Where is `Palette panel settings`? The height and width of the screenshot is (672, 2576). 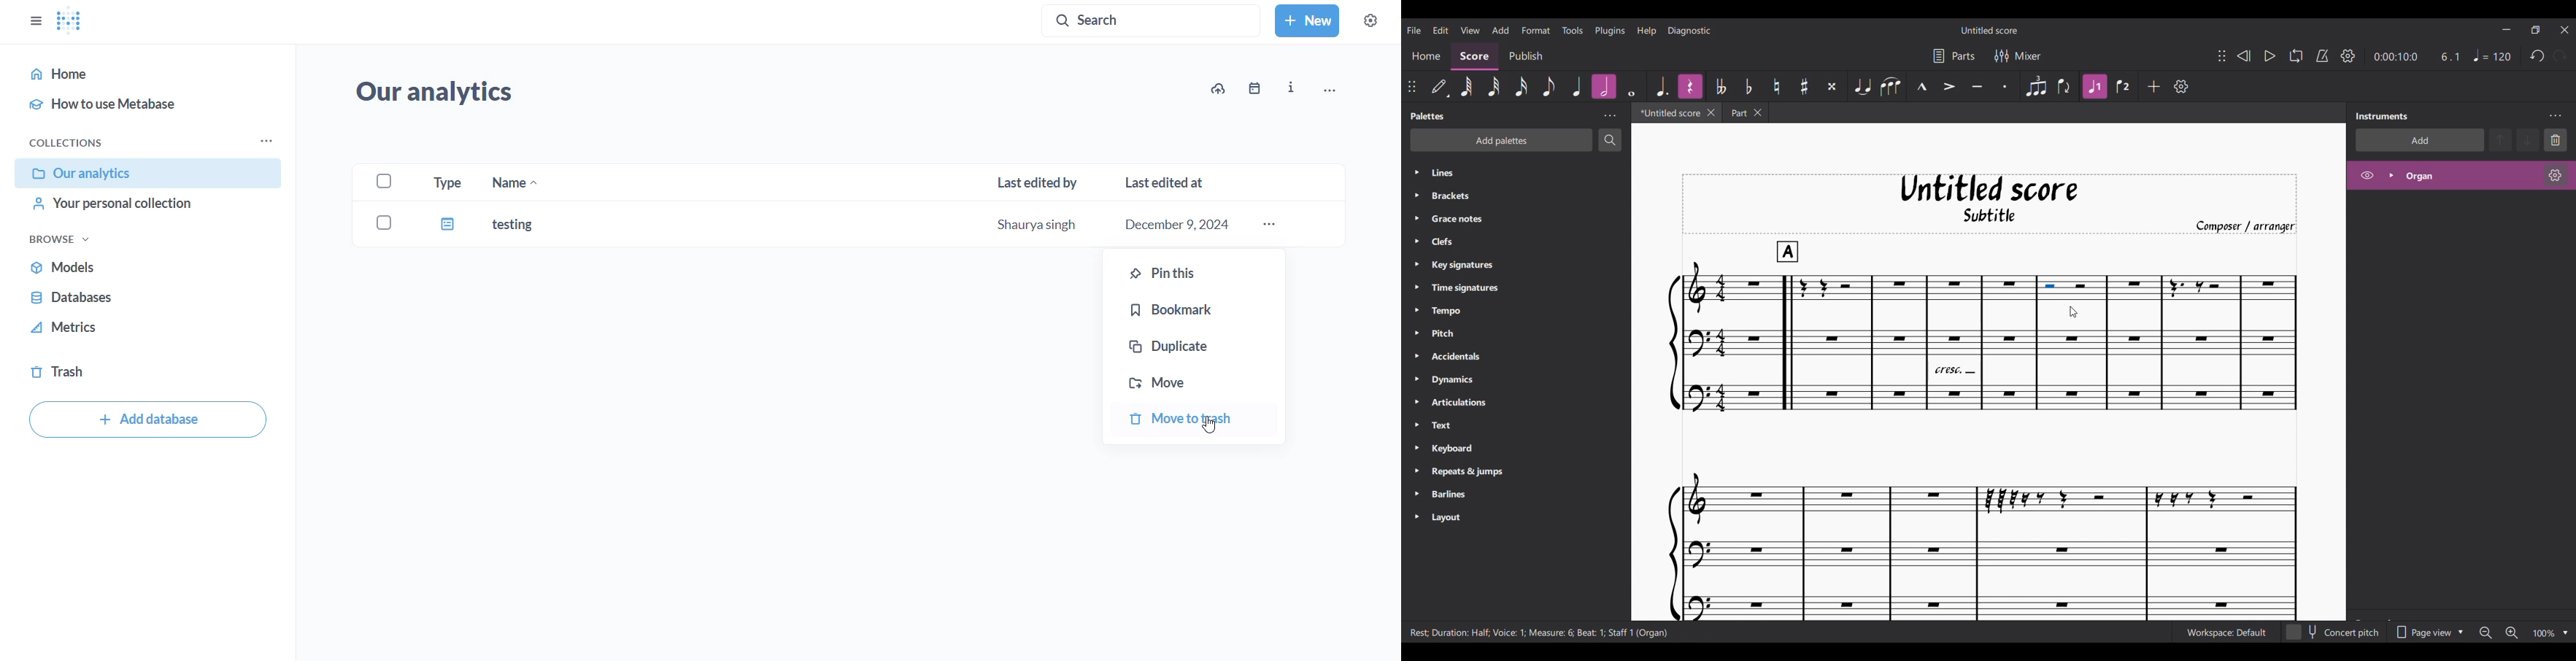 Palette panel settings is located at coordinates (1610, 116).